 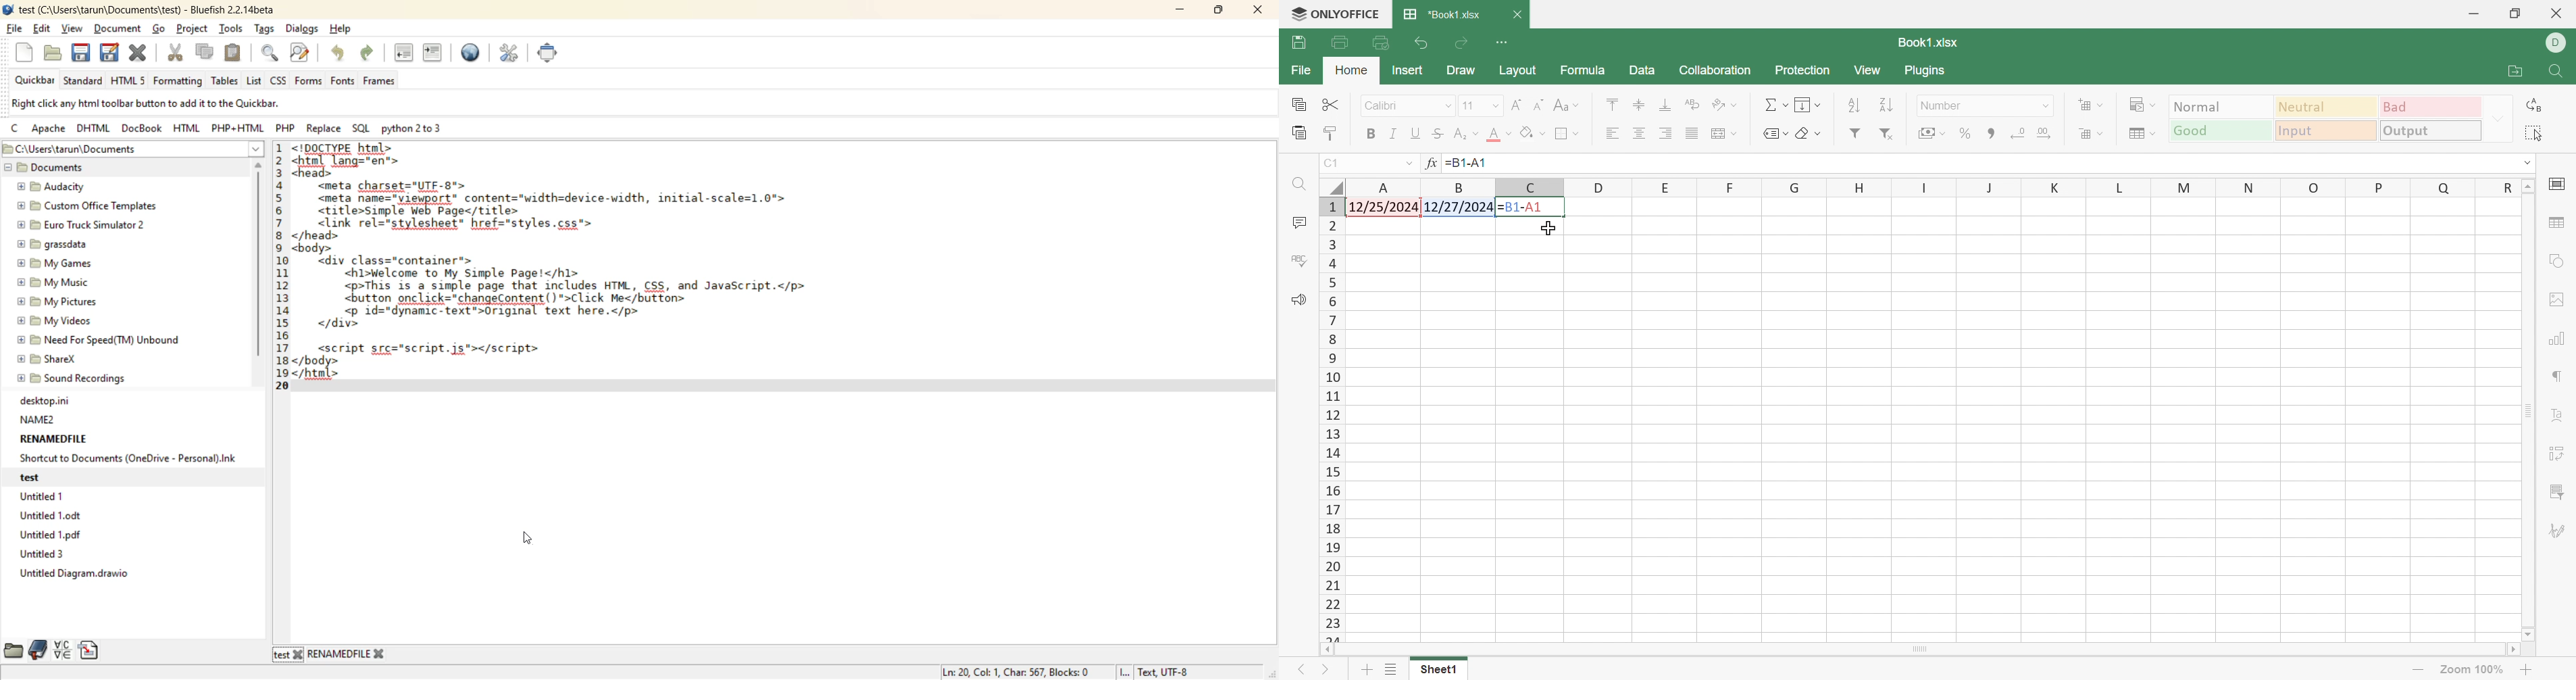 What do you see at coordinates (1691, 132) in the screenshot?
I see `Justified` at bounding box center [1691, 132].